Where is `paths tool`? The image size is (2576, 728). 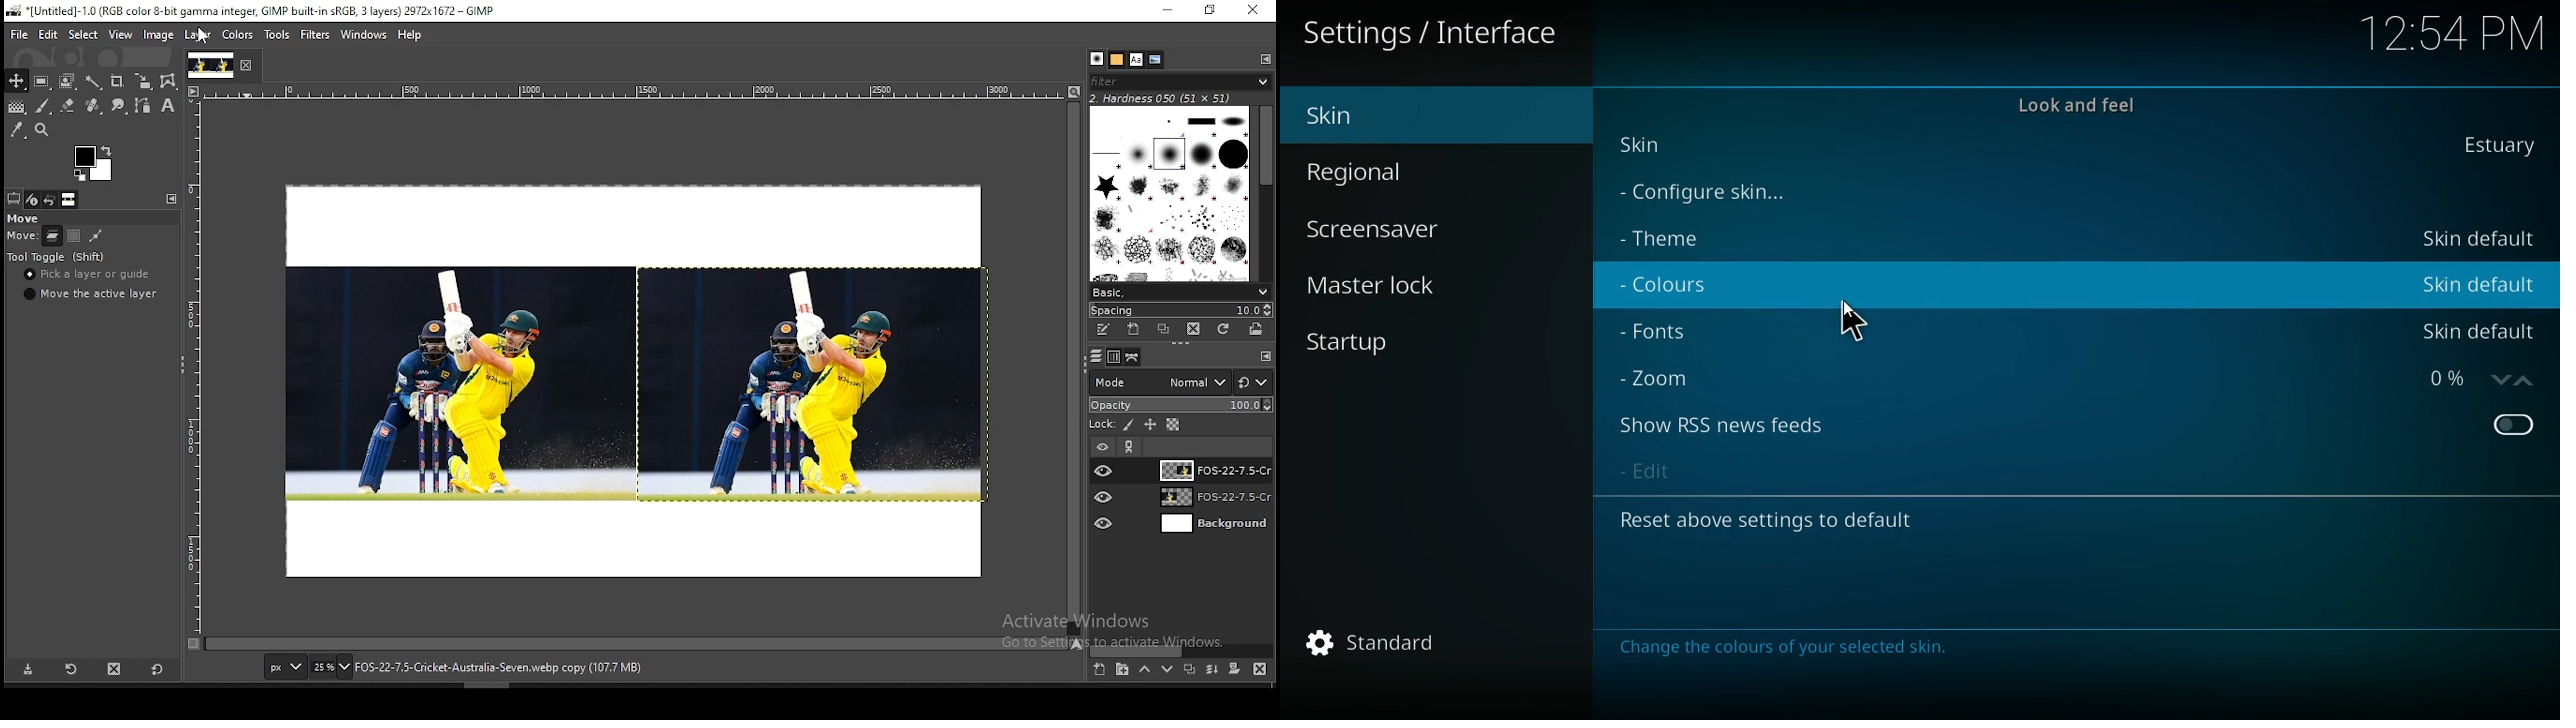
paths tool is located at coordinates (140, 107).